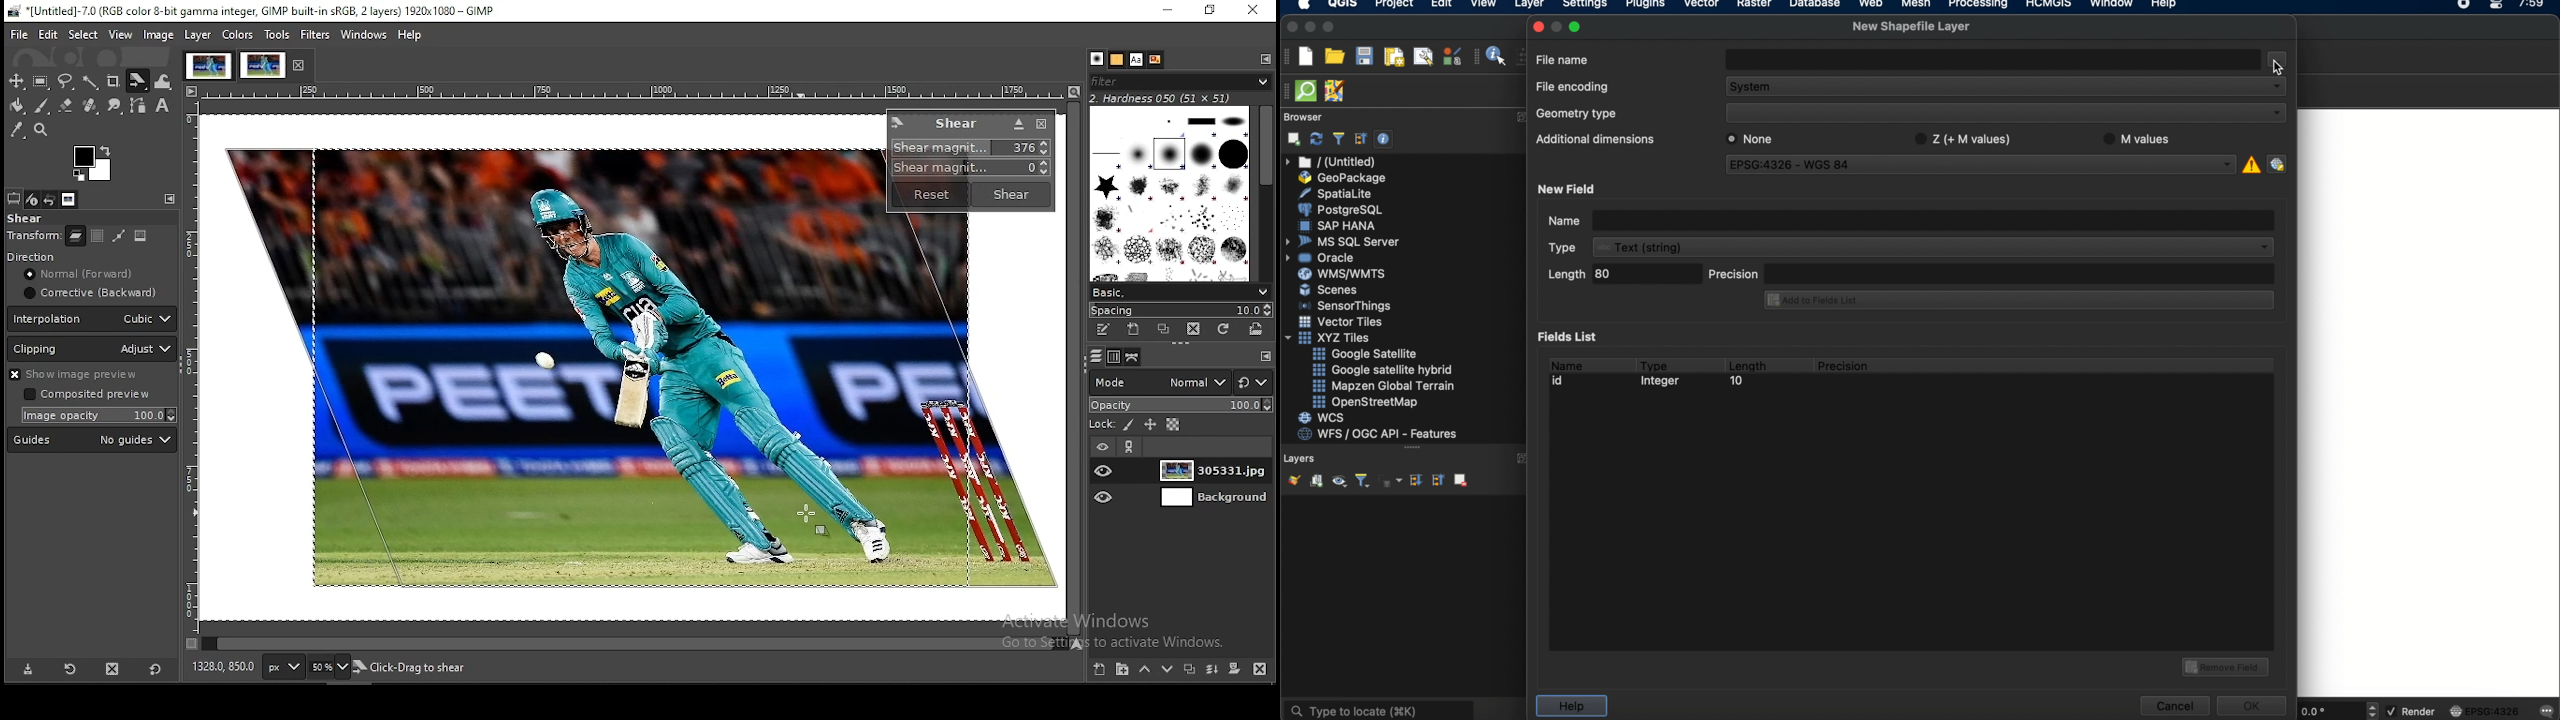  What do you see at coordinates (2545, 712) in the screenshot?
I see `messages` at bounding box center [2545, 712].